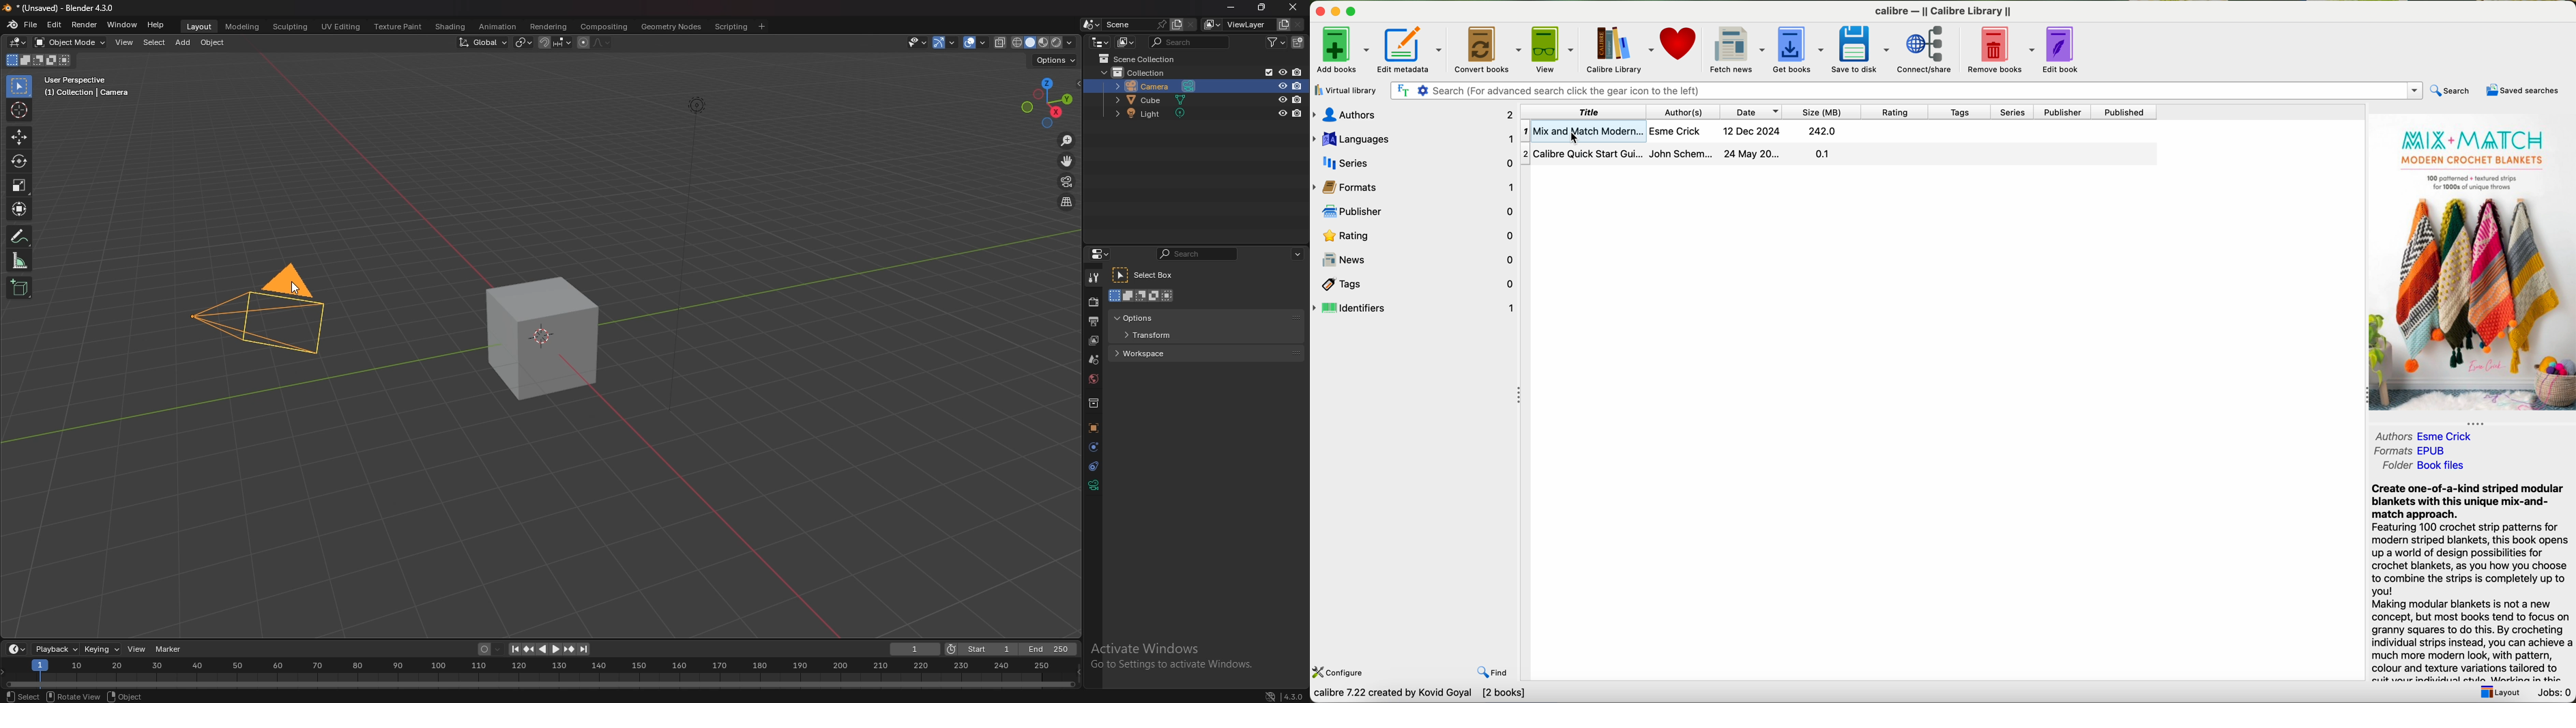 The height and width of the screenshot is (728, 2576). What do you see at coordinates (1094, 379) in the screenshot?
I see `world` at bounding box center [1094, 379].